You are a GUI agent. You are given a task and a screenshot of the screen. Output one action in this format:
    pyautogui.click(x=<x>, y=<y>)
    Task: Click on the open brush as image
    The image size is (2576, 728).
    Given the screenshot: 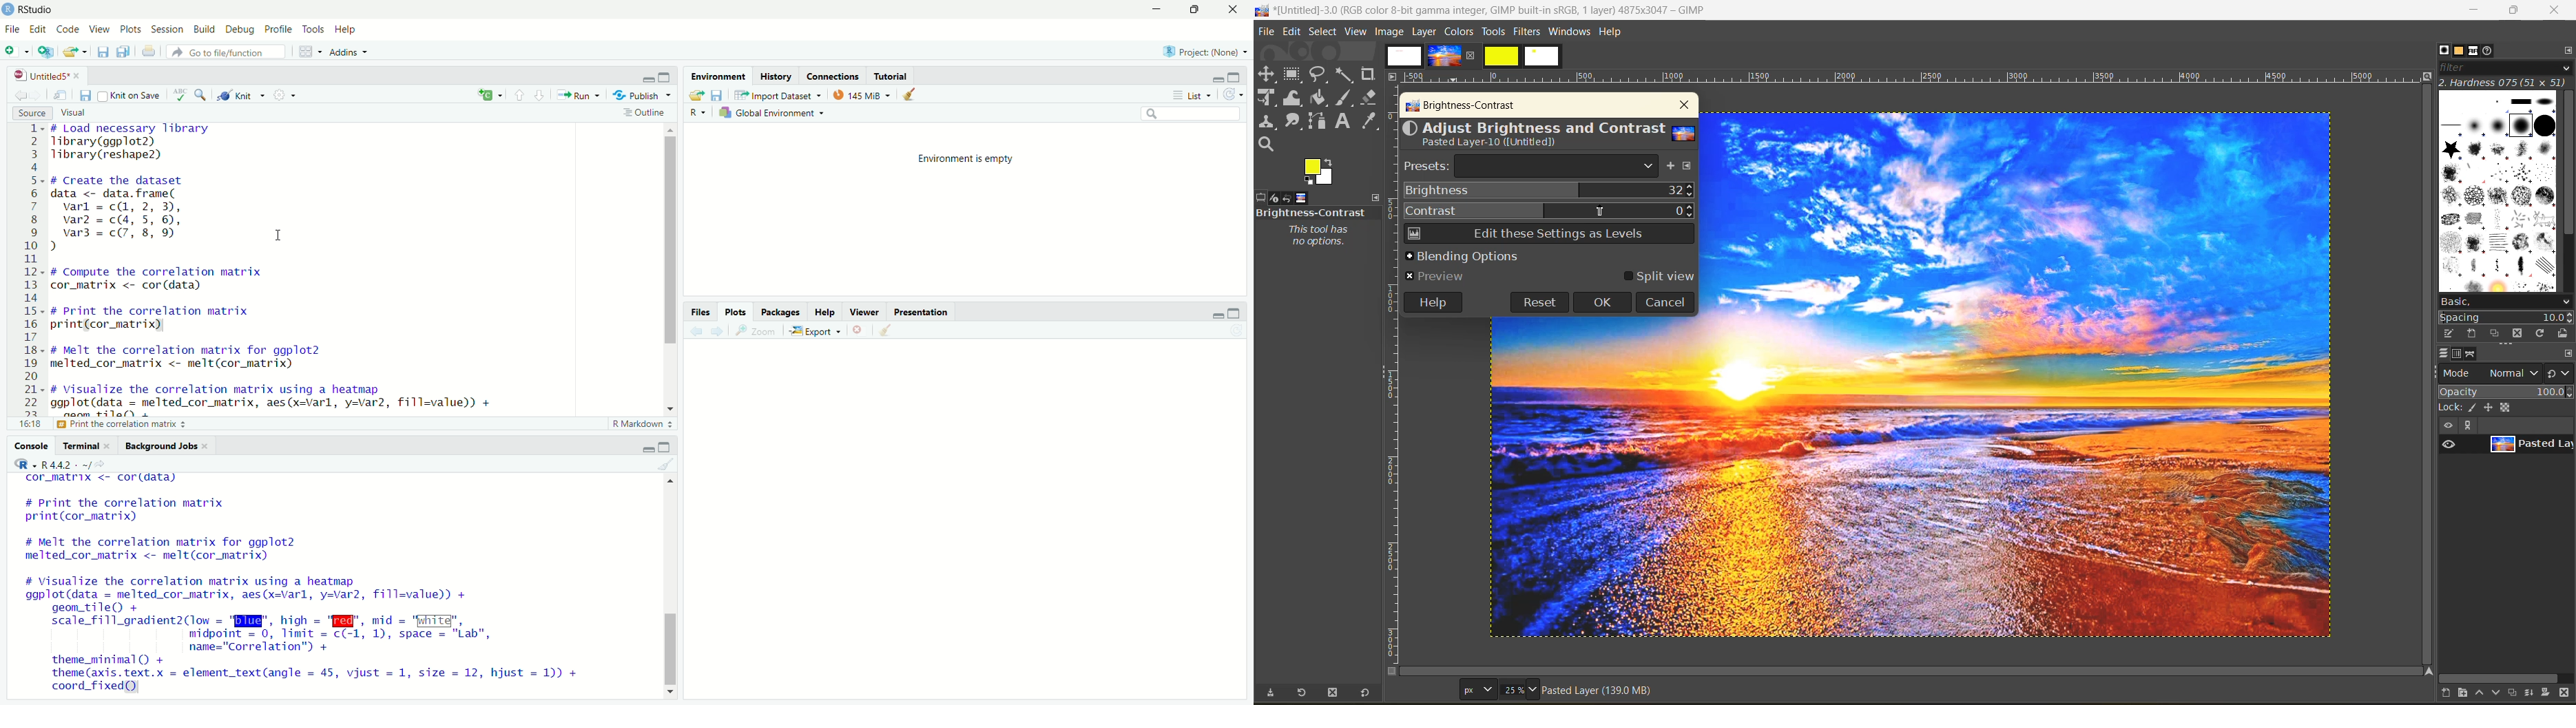 What is the action you would take?
    pyautogui.click(x=2564, y=334)
    